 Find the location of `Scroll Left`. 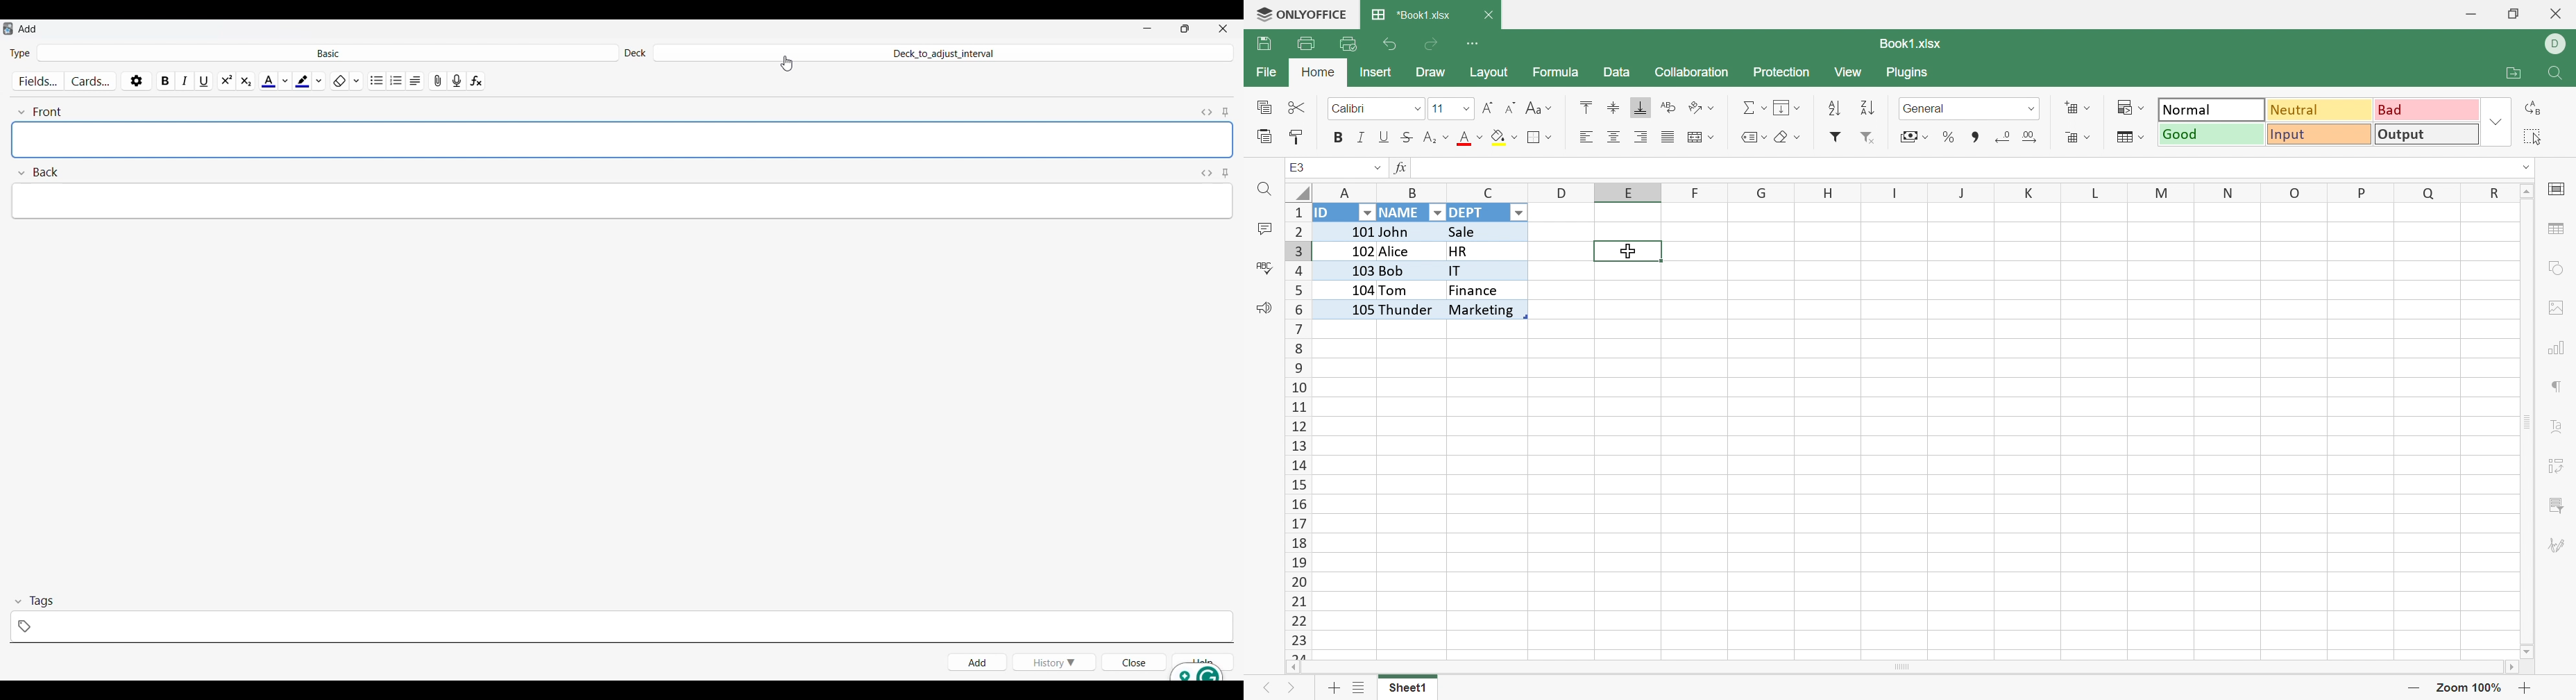

Scroll Left is located at coordinates (1291, 667).